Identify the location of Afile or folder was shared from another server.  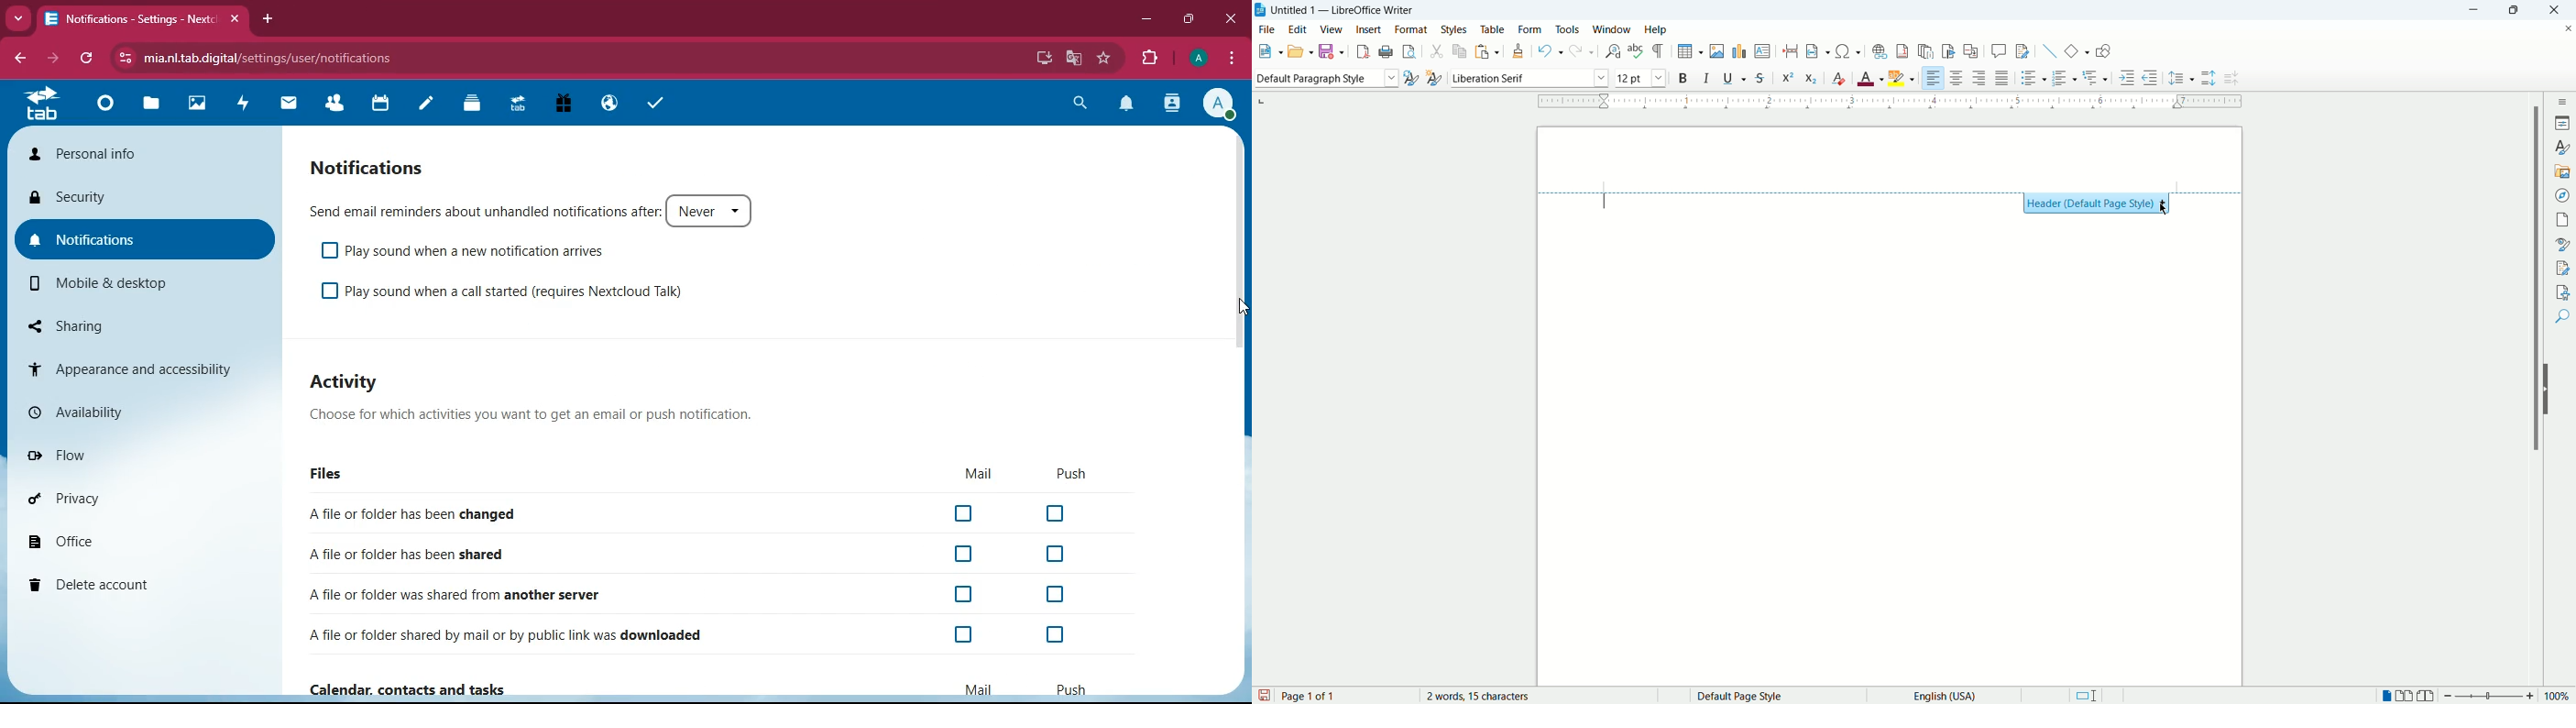
(453, 593).